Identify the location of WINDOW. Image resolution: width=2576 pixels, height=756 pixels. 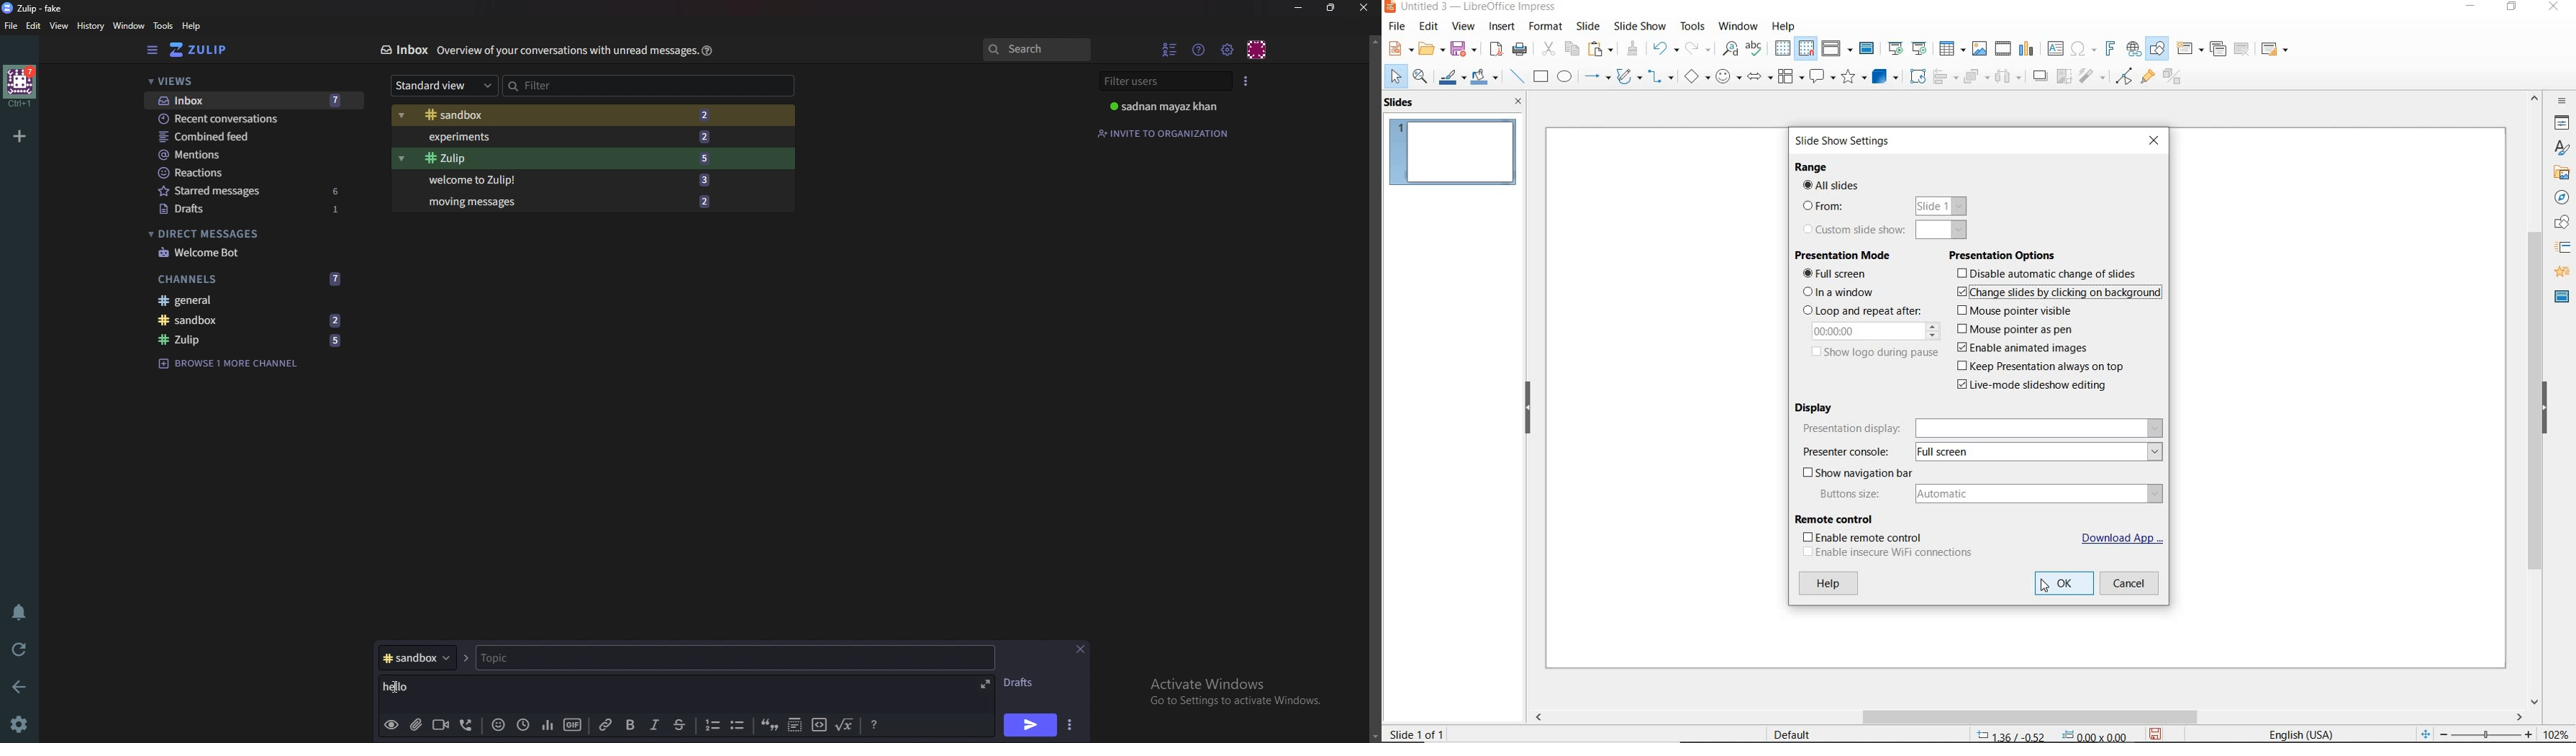
(1737, 26).